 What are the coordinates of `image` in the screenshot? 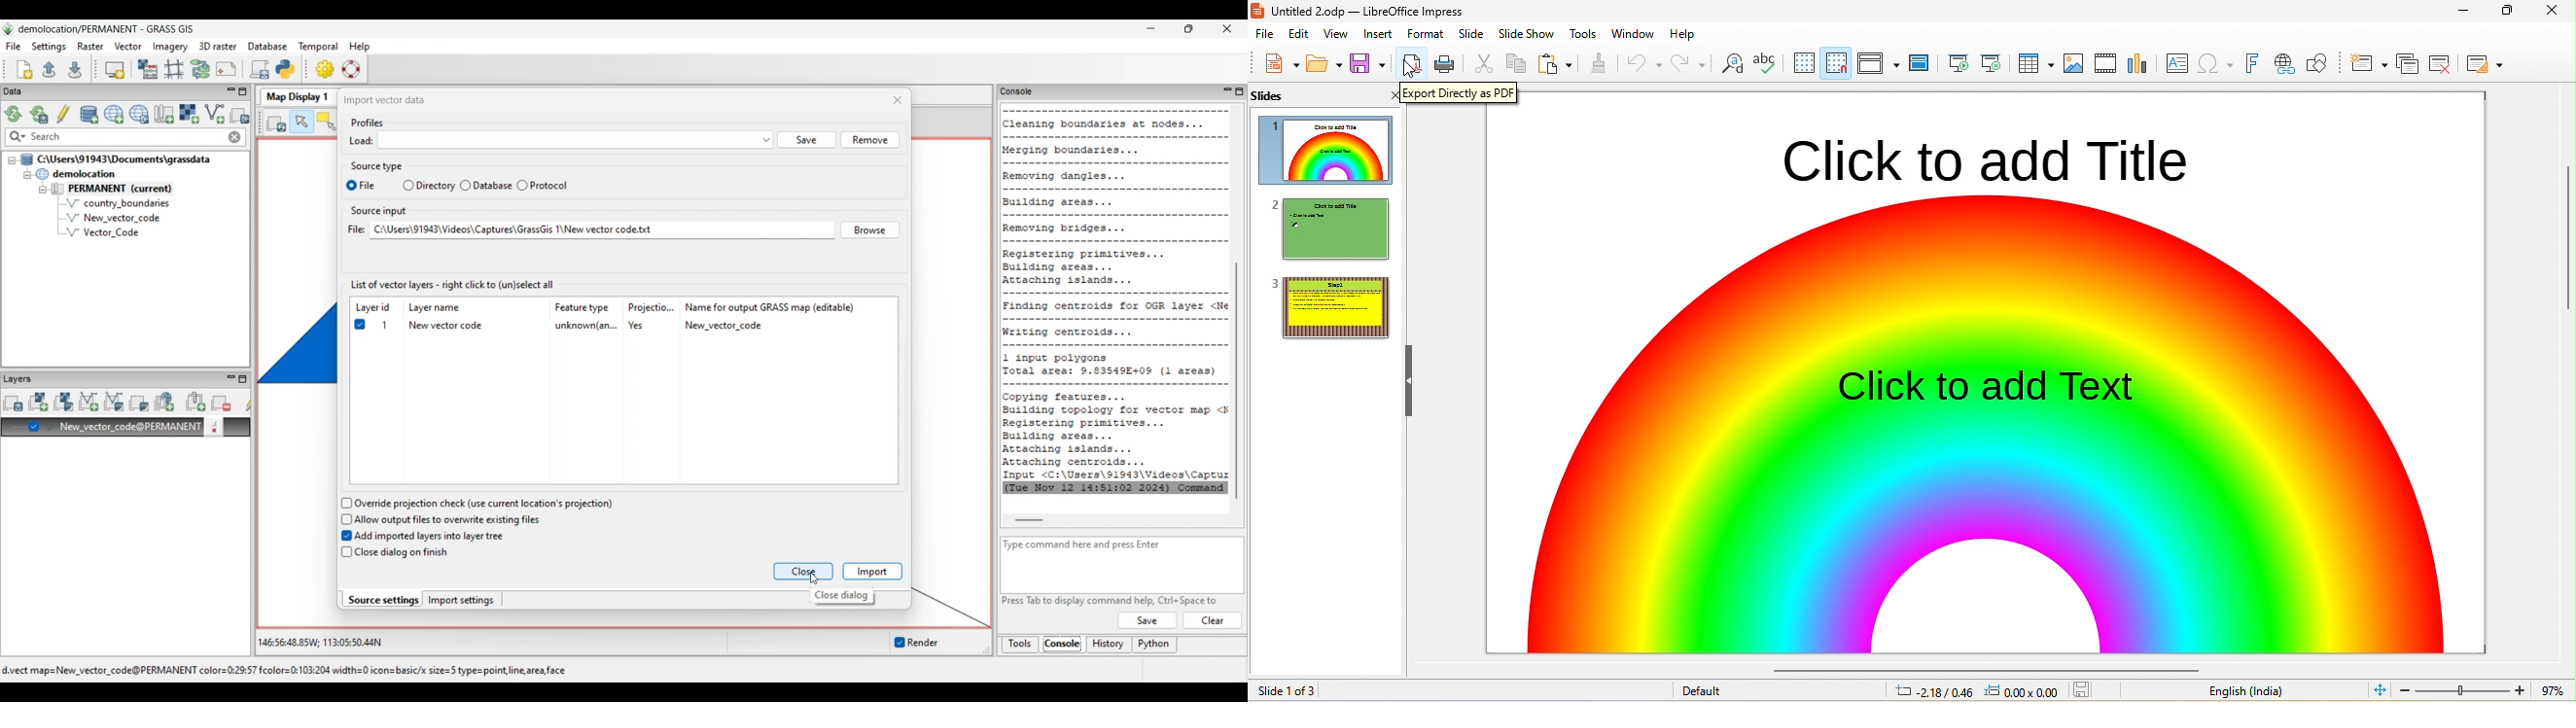 It's located at (2074, 63).